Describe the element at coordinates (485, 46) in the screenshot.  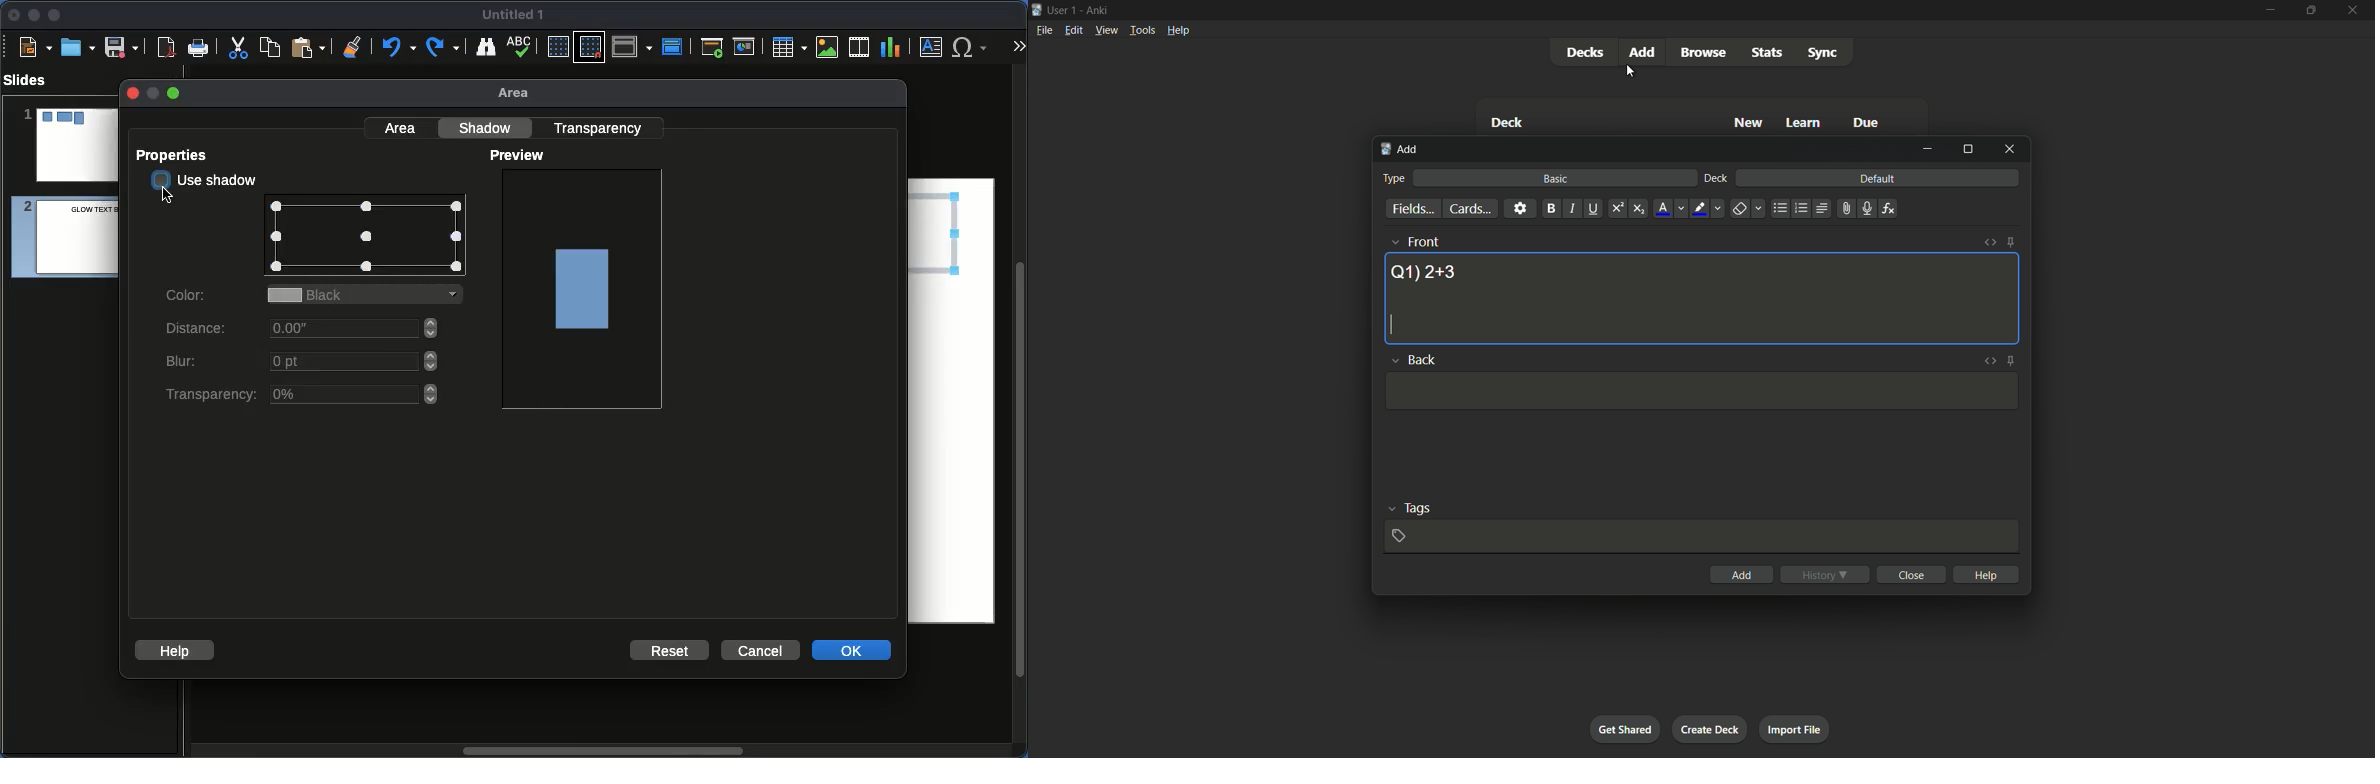
I see `Find` at that location.